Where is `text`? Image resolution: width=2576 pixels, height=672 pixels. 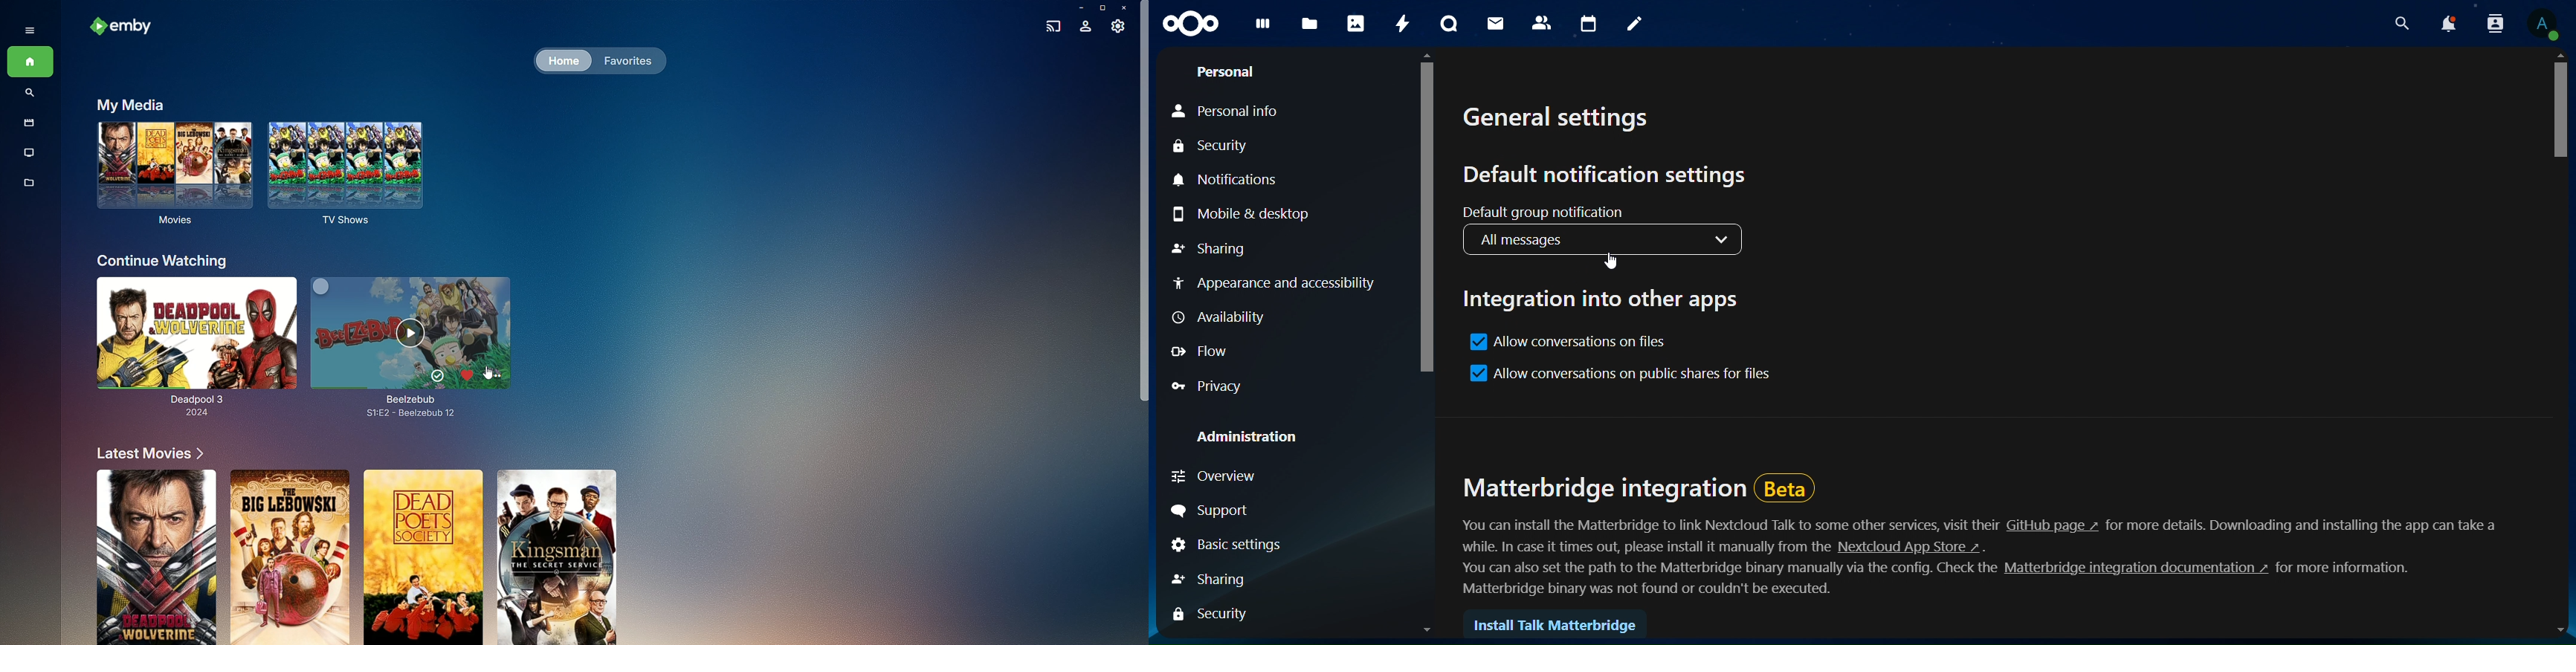
text is located at coordinates (1721, 569).